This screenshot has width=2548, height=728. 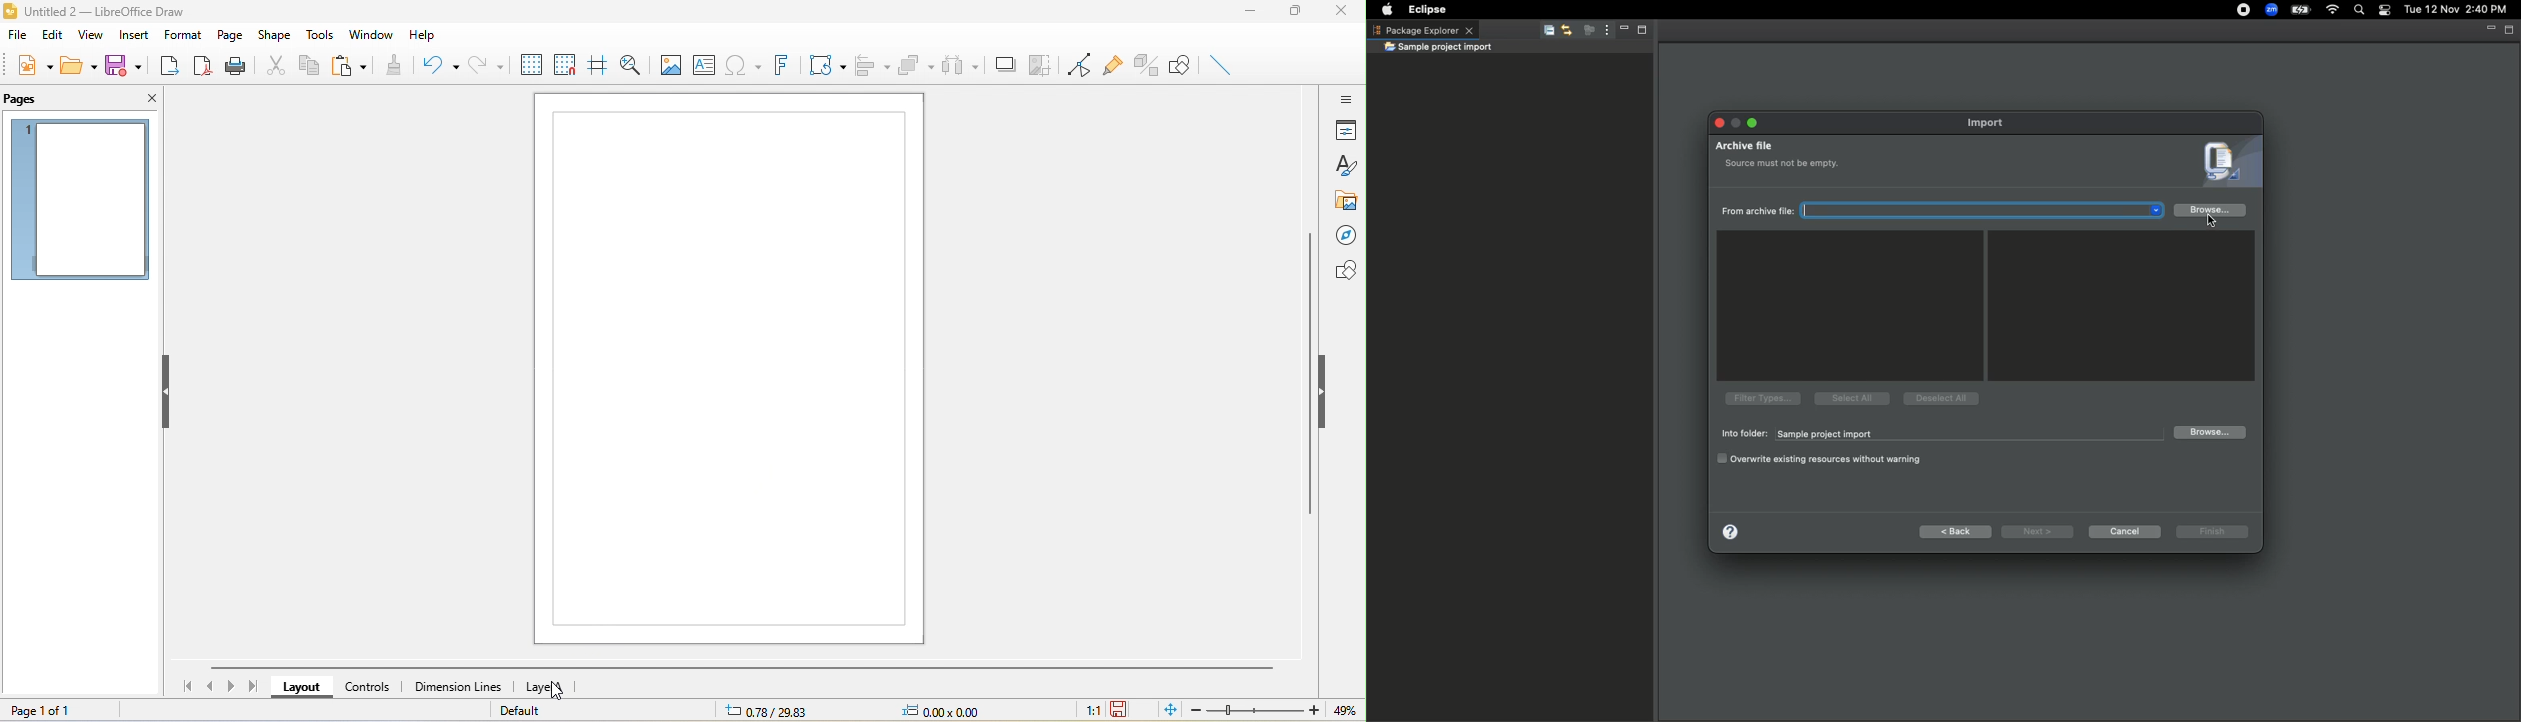 I want to click on help, so click(x=422, y=34).